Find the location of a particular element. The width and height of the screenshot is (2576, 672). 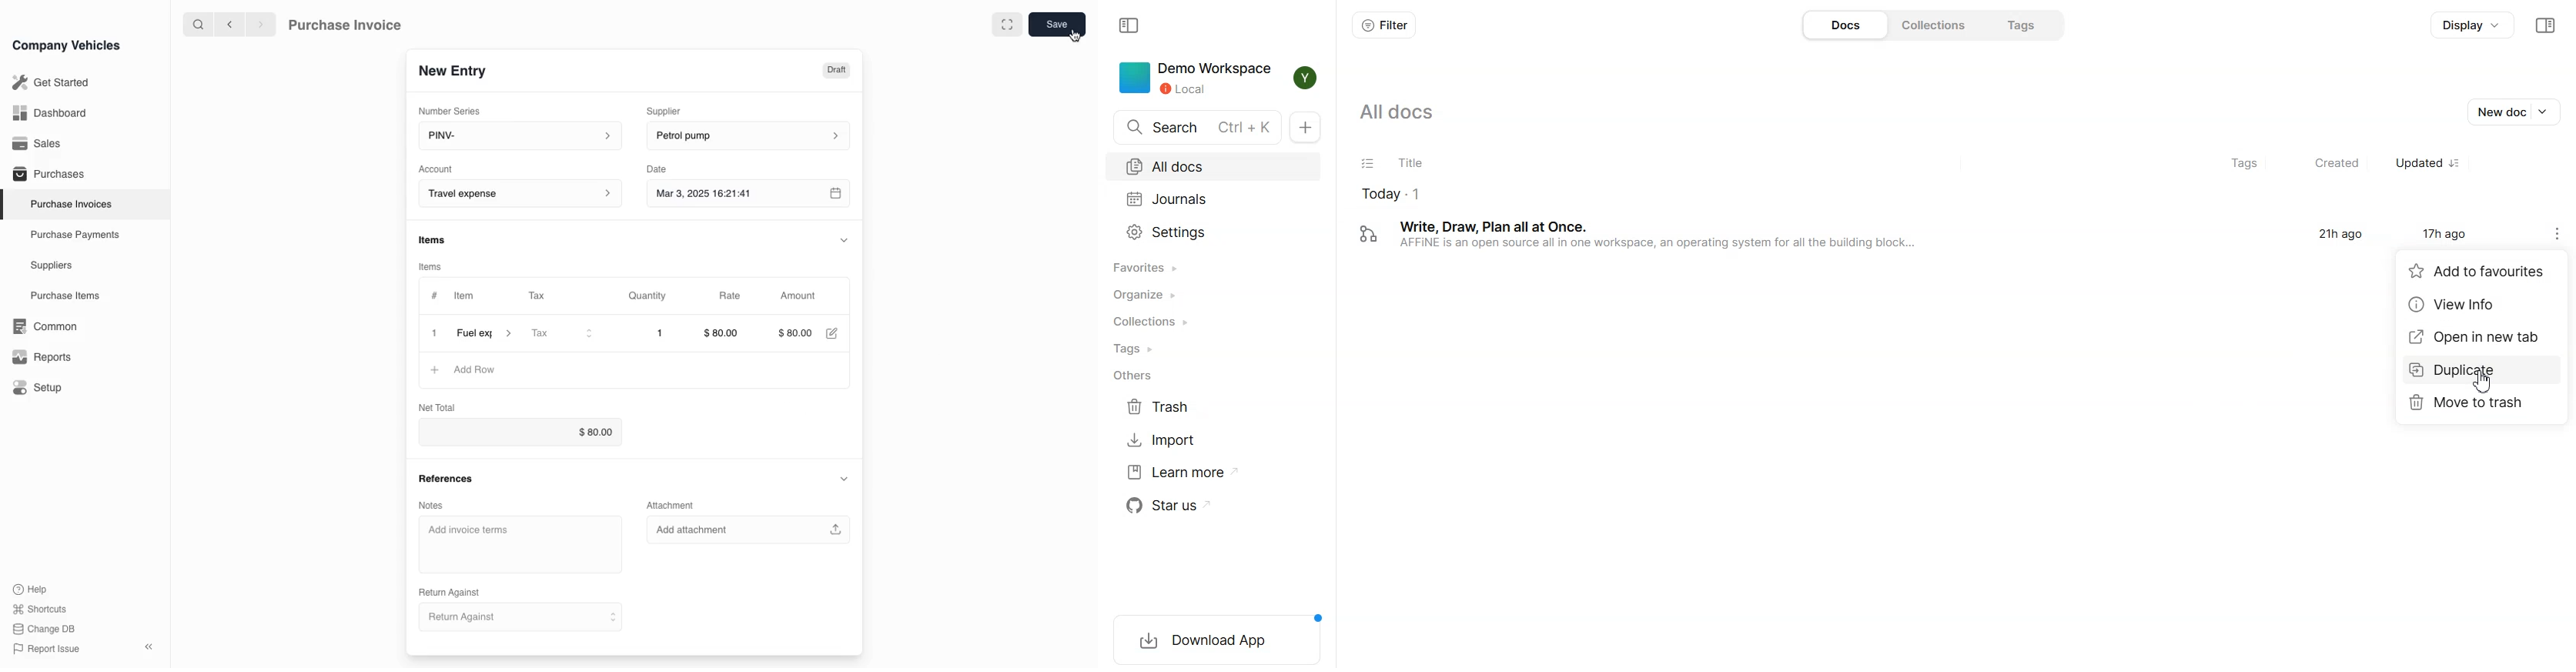

items is located at coordinates (433, 266).